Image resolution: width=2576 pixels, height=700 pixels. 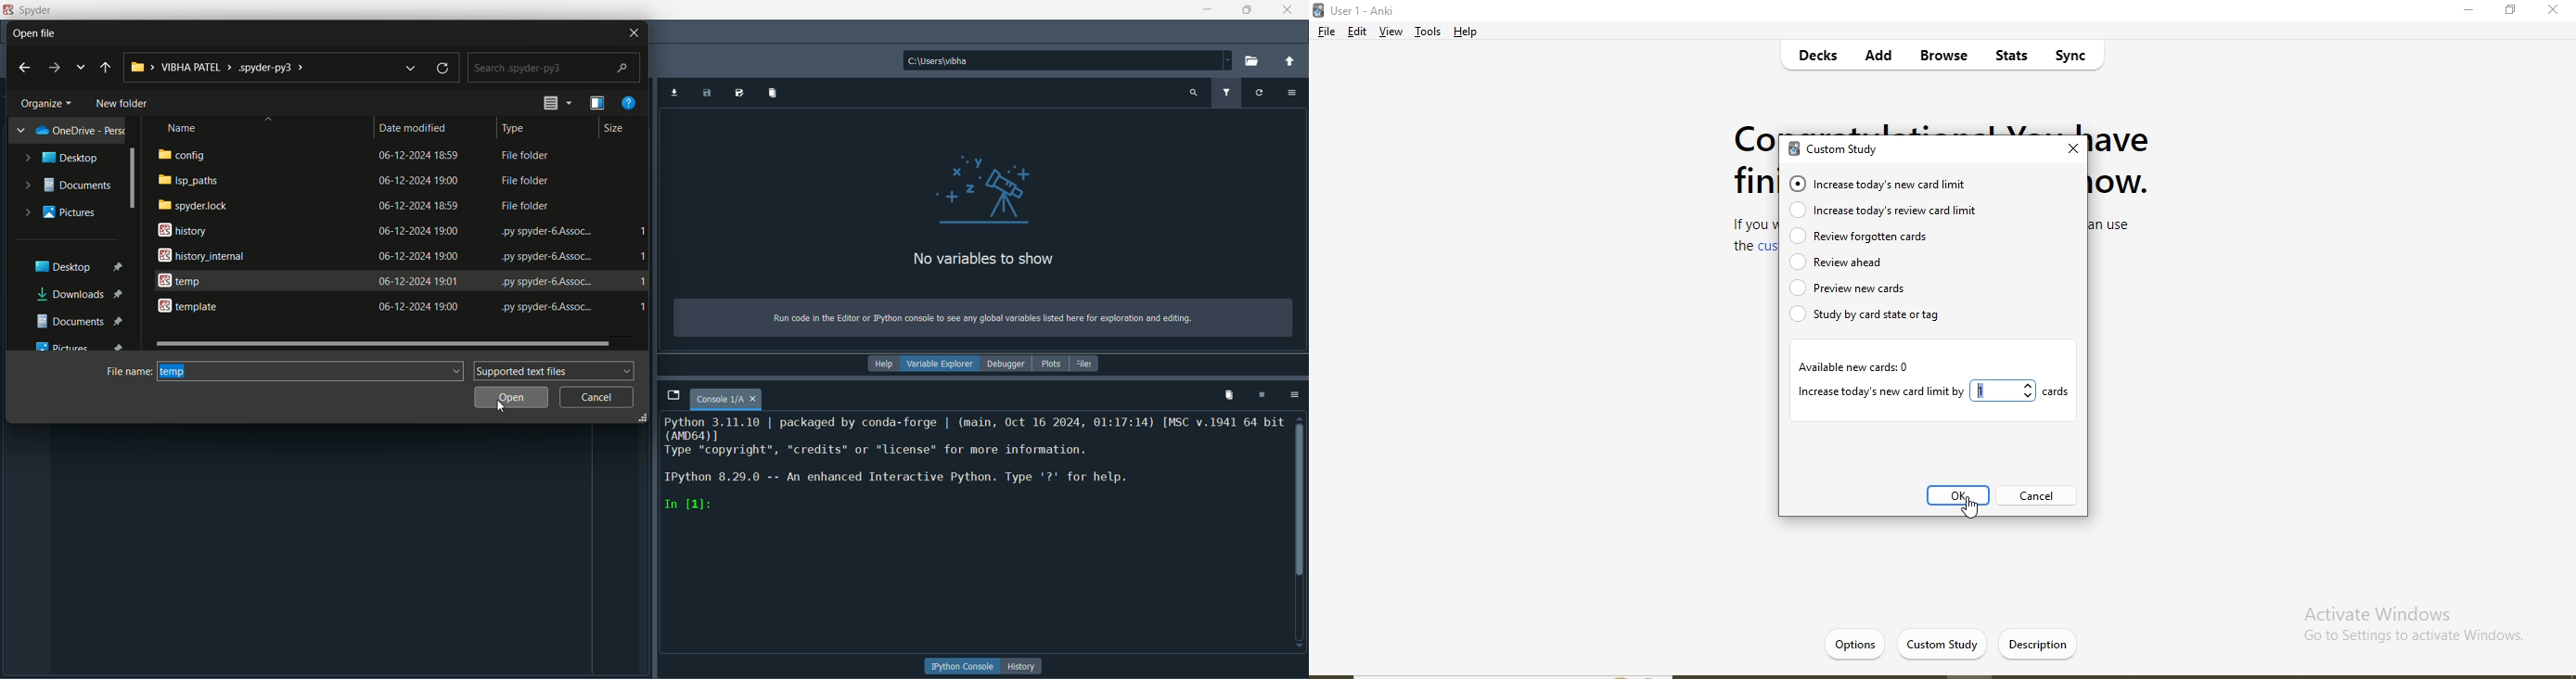 What do you see at coordinates (419, 155) in the screenshot?
I see `date` at bounding box center [419, 155].